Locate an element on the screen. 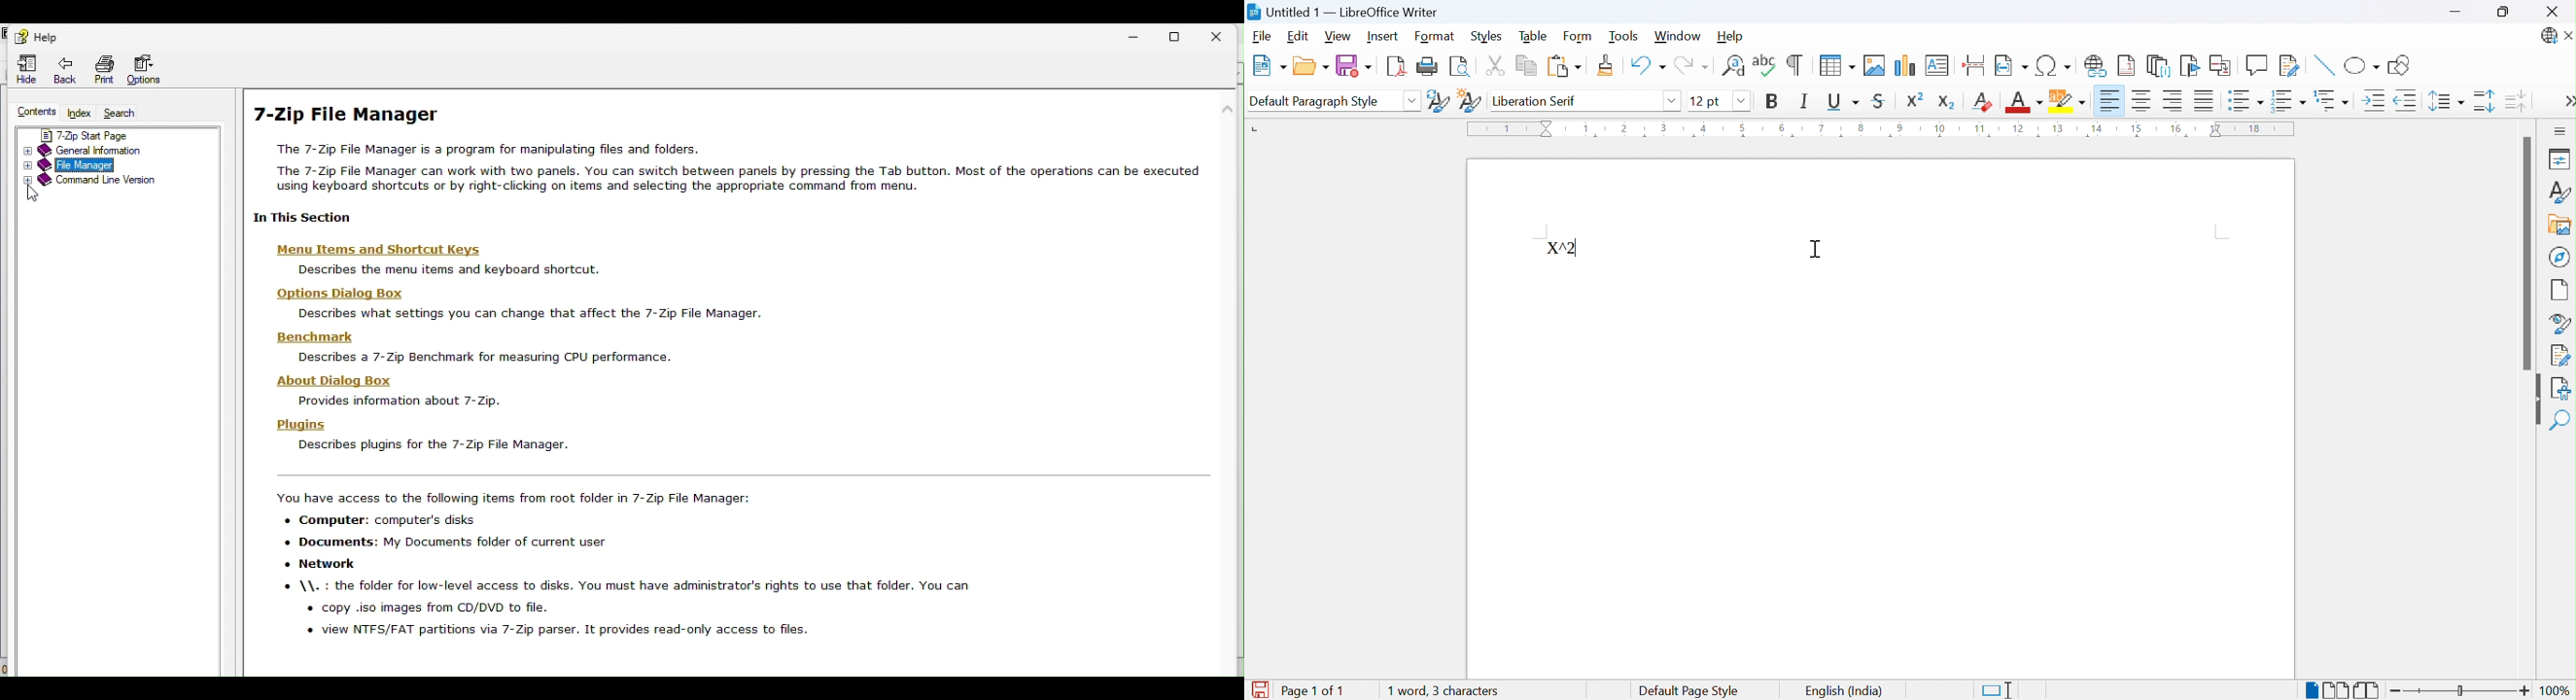 This screenshot has height=700, width=2576. Align left is located at coordinates (2110, 101).